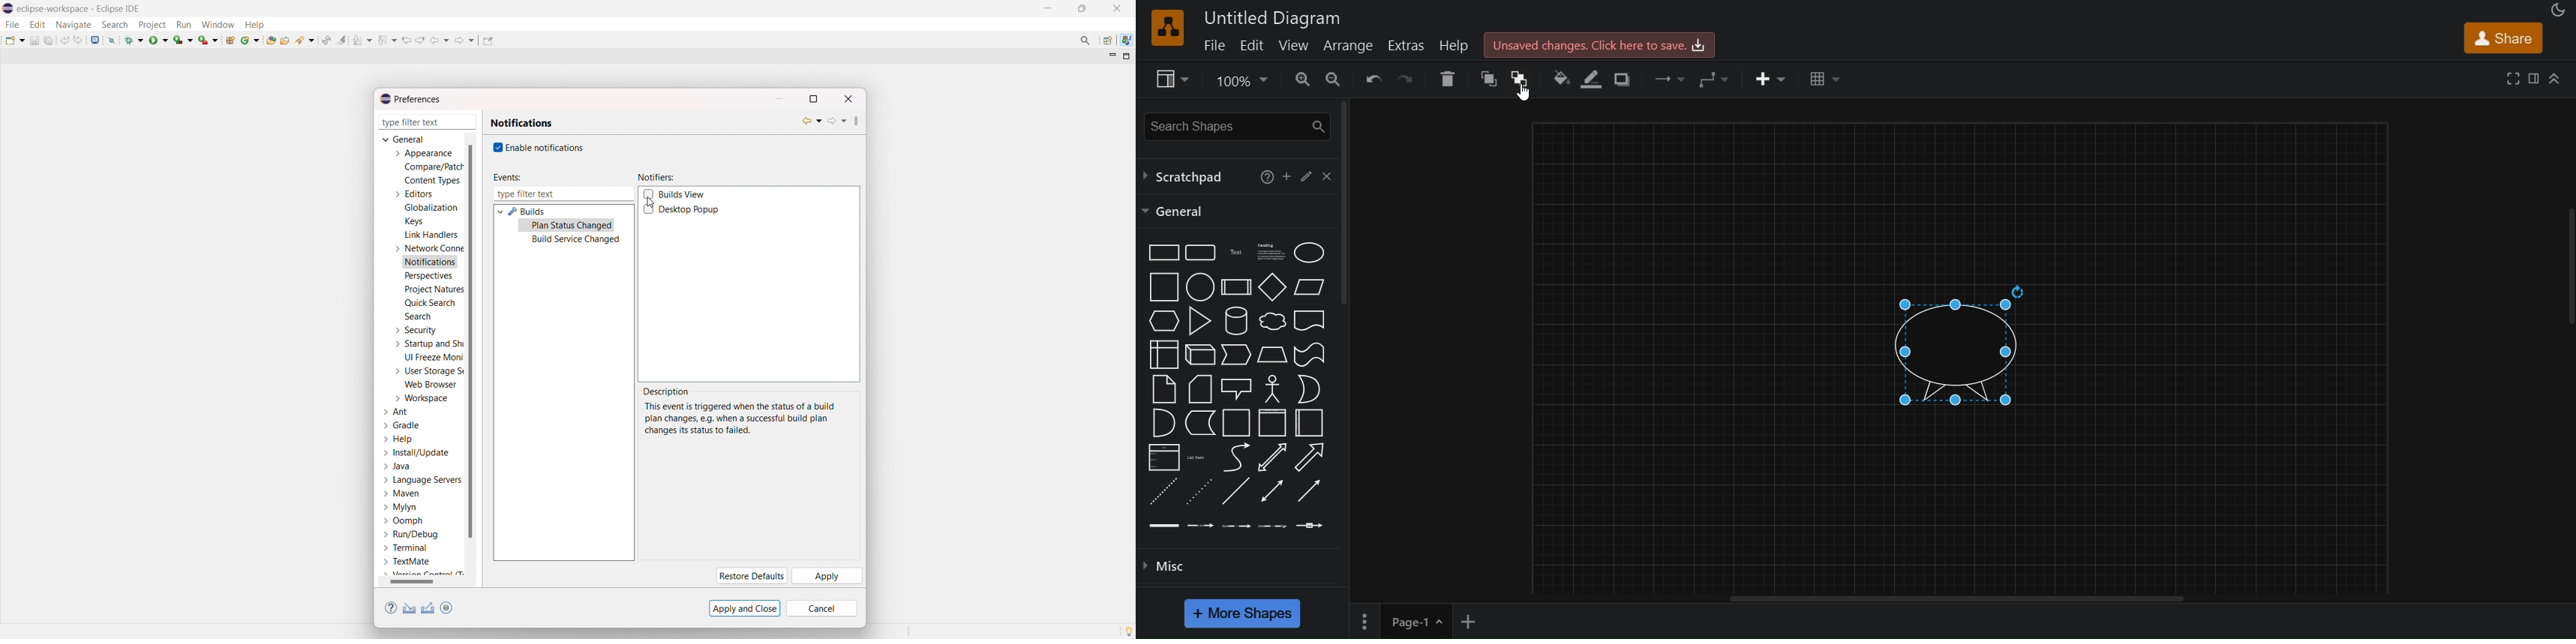 Image resolution: width=2576 pixels, height=644 pixels. I want to click on title, so click(1273, 18).